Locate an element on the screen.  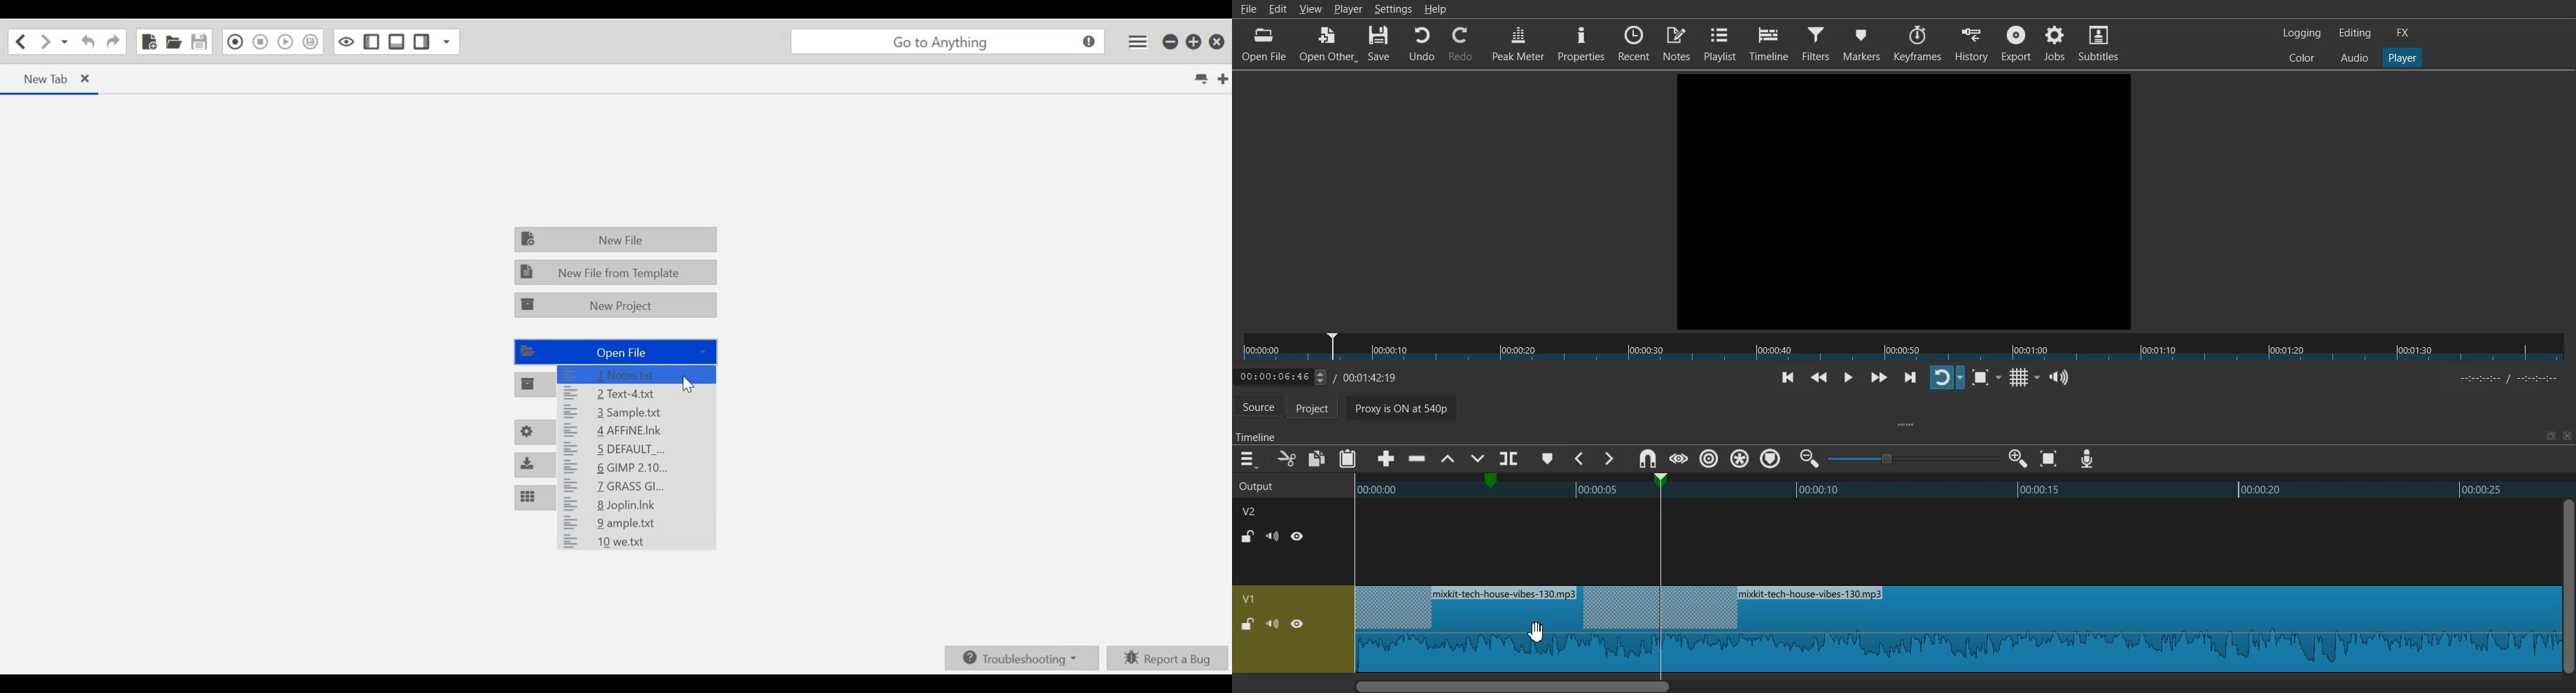
minimize is located at coordinates (1170, 42).